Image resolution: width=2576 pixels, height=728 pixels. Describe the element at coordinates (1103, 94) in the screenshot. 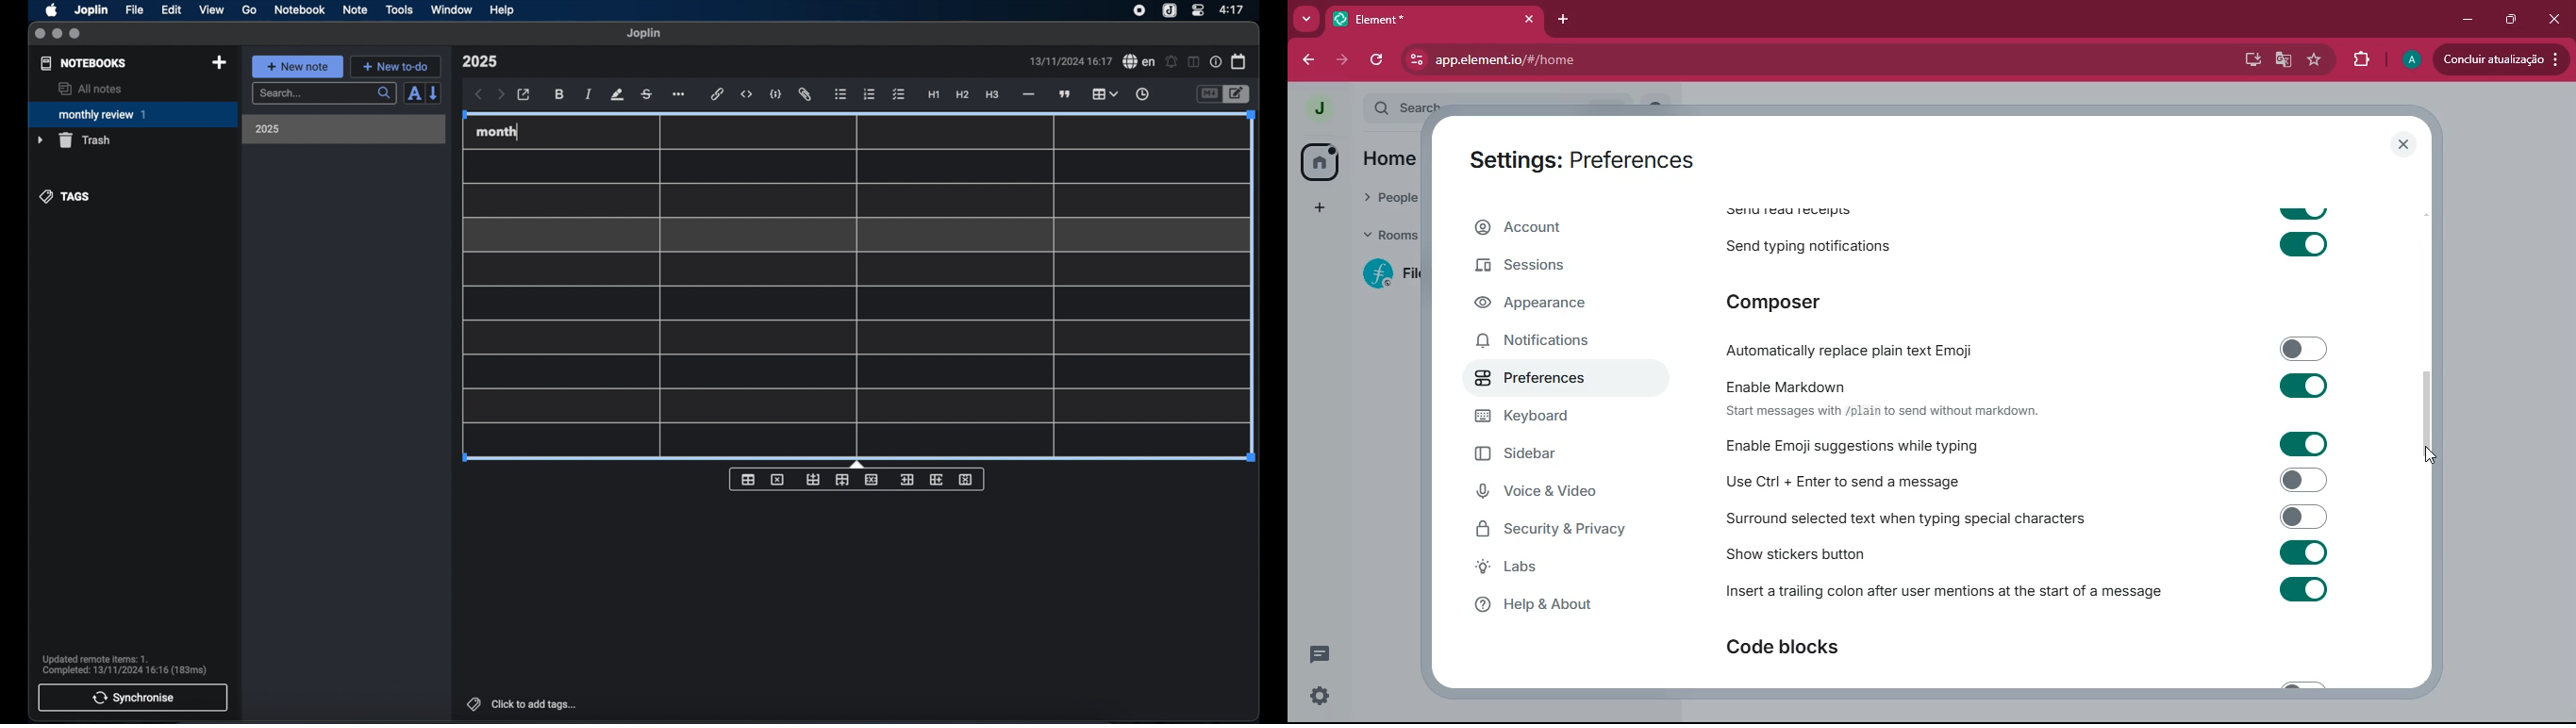

I see `table highlighted` at that location.